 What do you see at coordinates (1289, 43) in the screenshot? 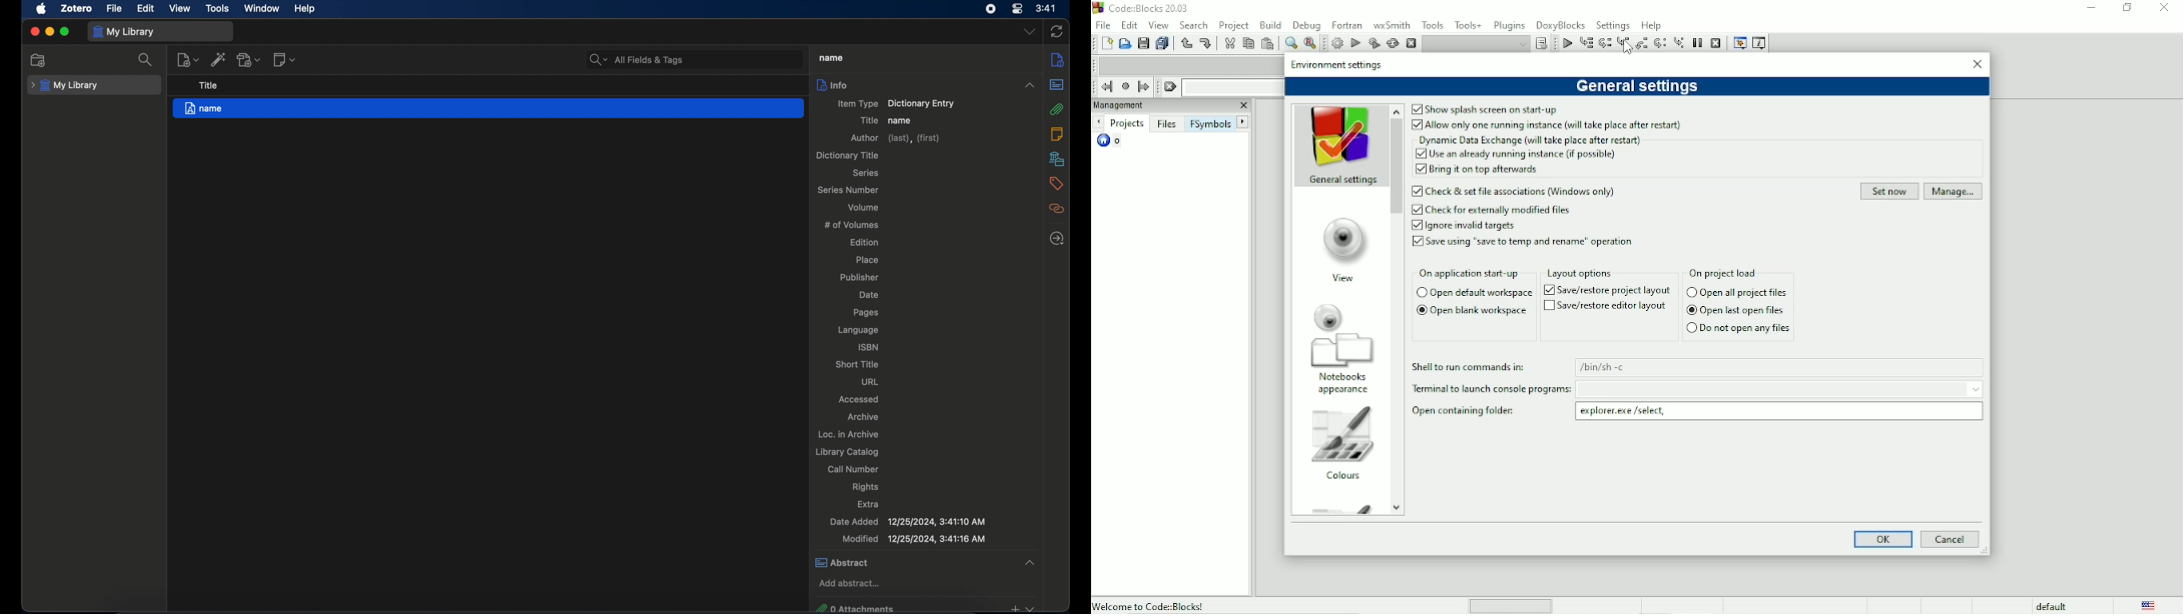
I see `Find` at bounding box center [1289, 43].